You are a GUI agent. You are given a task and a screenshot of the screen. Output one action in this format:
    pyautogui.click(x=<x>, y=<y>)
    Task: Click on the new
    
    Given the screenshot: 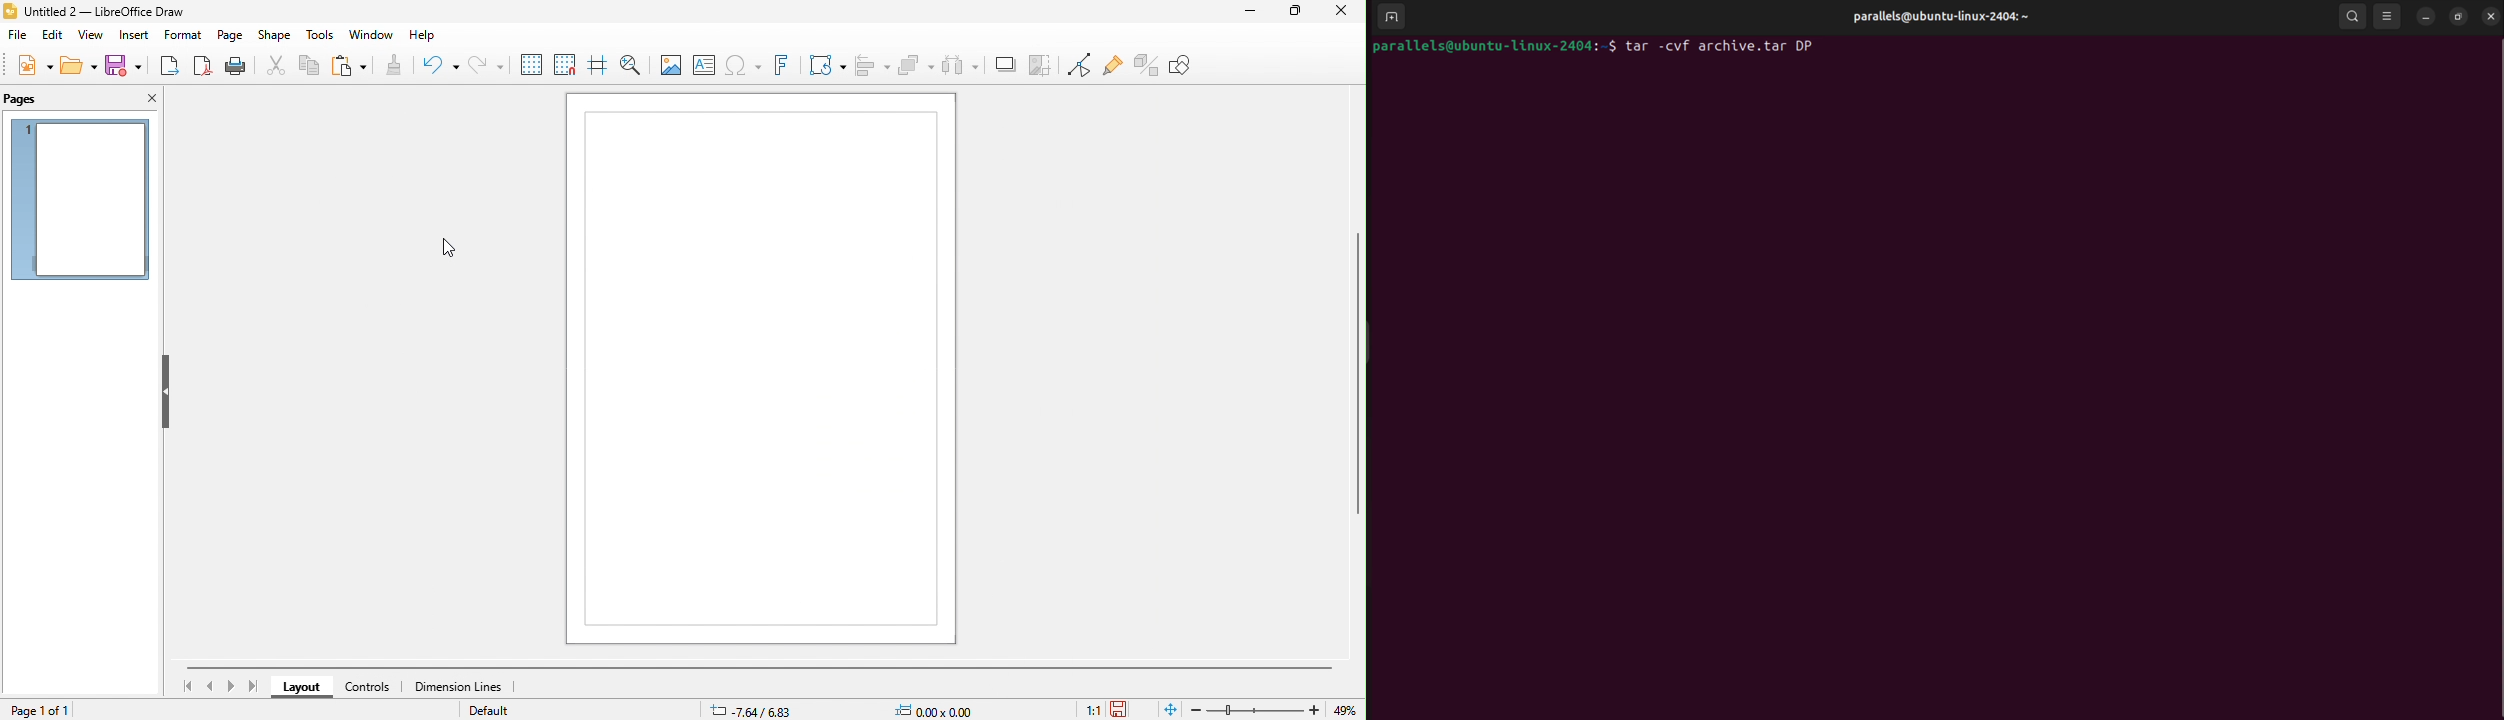 What is the action you would take?
    pyautogui.click(x=33, y=64)
    